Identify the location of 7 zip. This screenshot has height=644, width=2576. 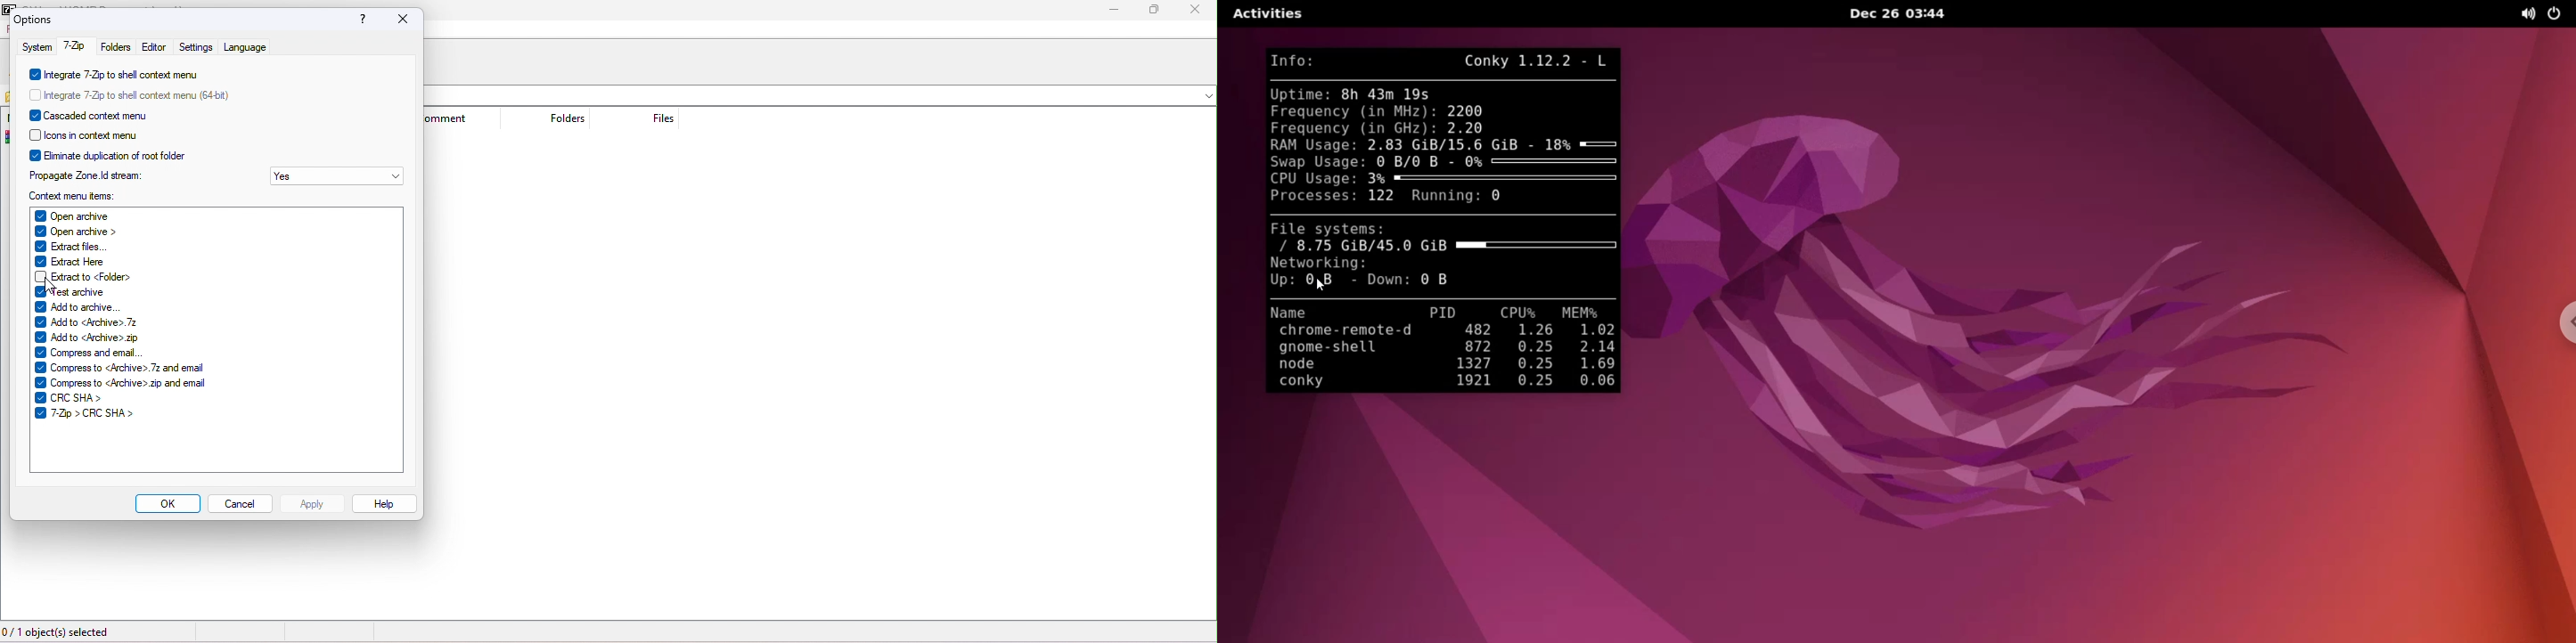
(74, 48).